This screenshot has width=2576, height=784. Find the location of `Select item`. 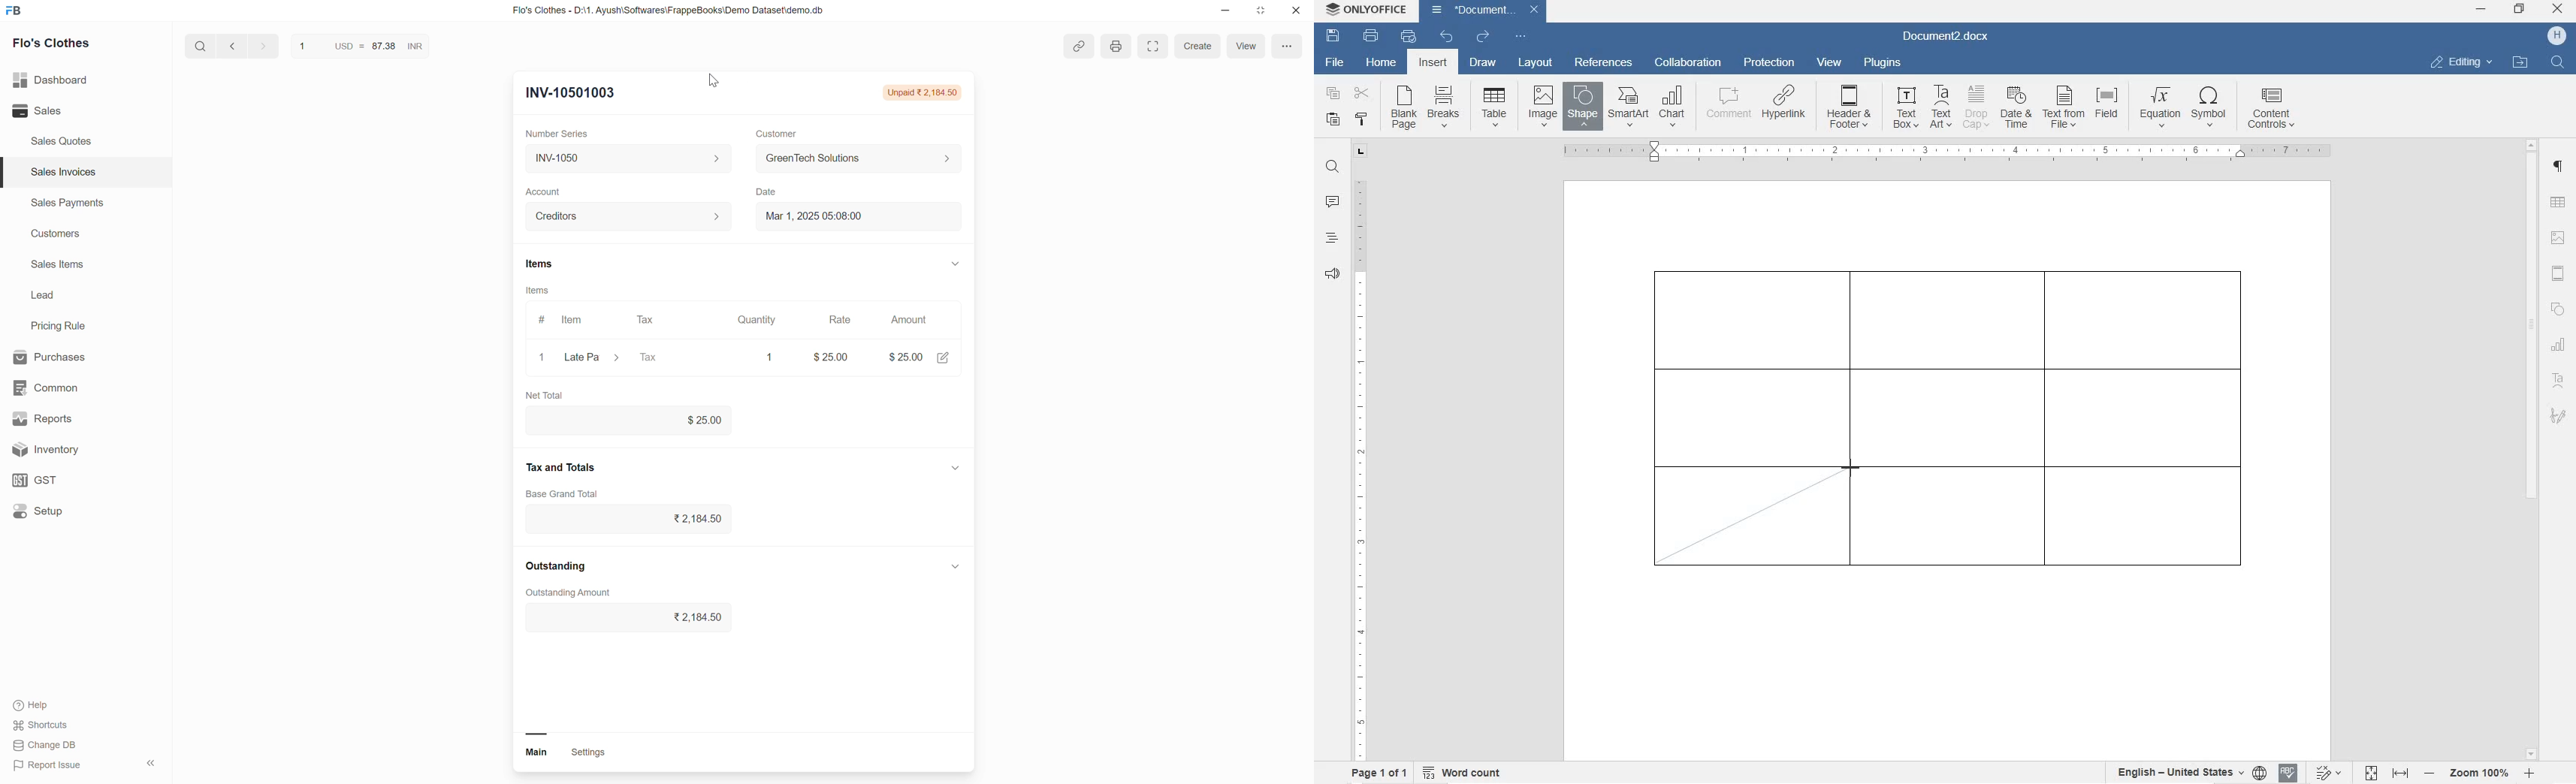

Select item is located at coordinates (591, 359).